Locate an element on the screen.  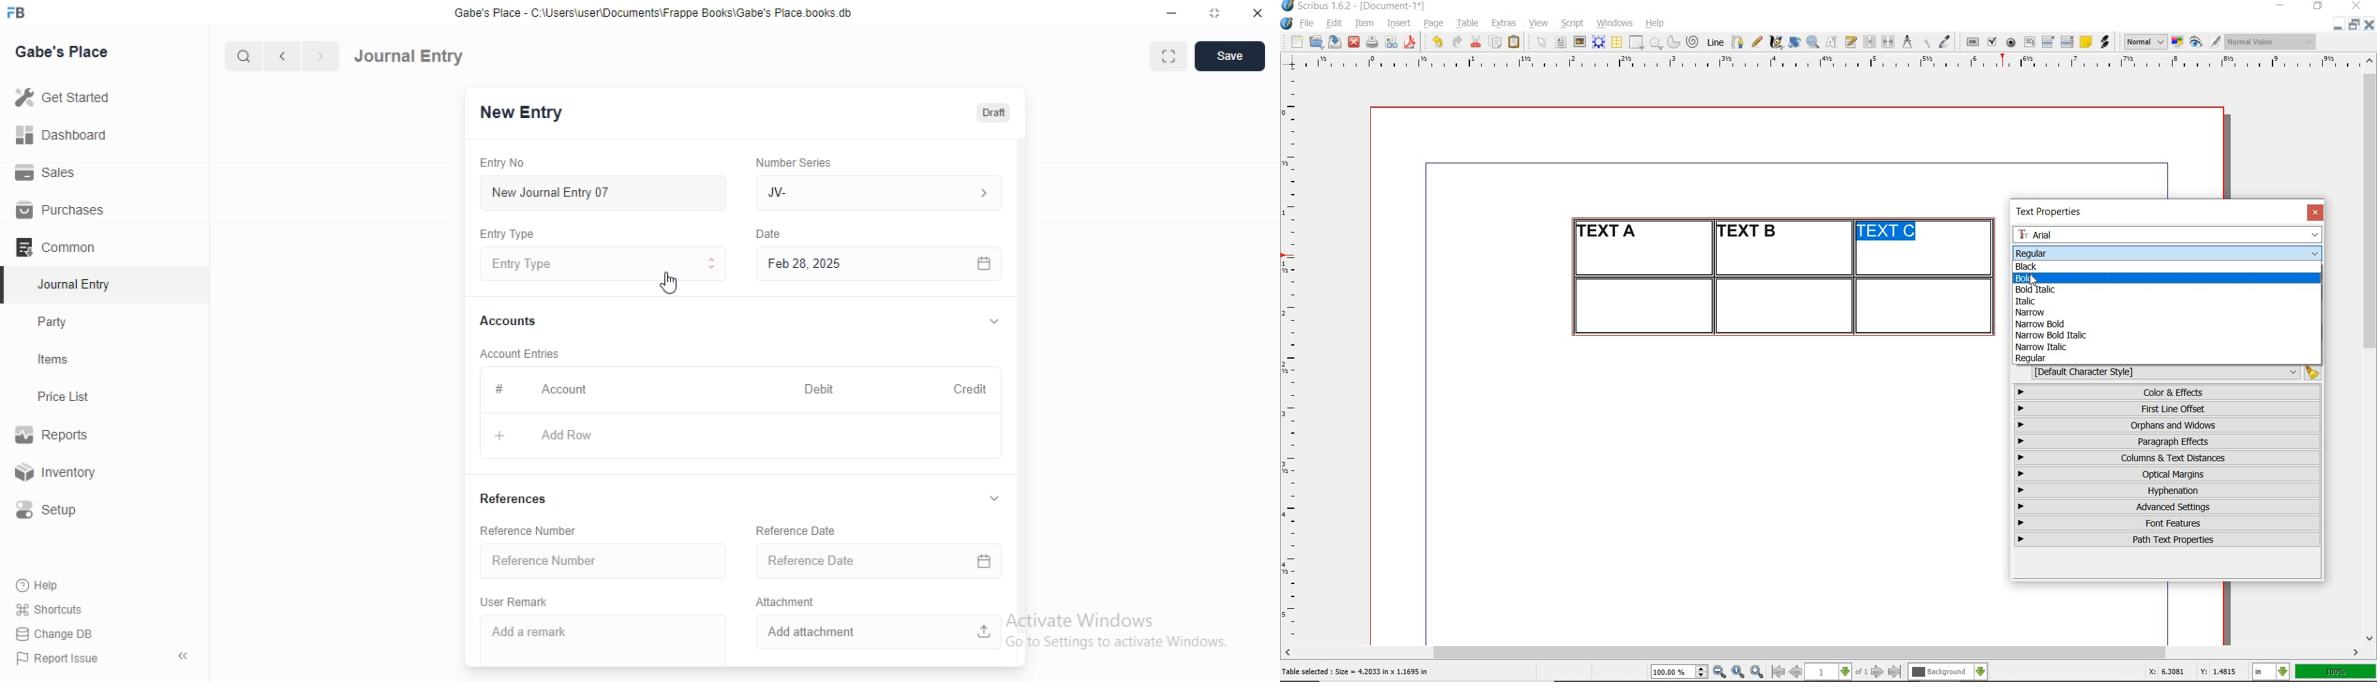
‘Report Issue is located at coordinates (55, 658).